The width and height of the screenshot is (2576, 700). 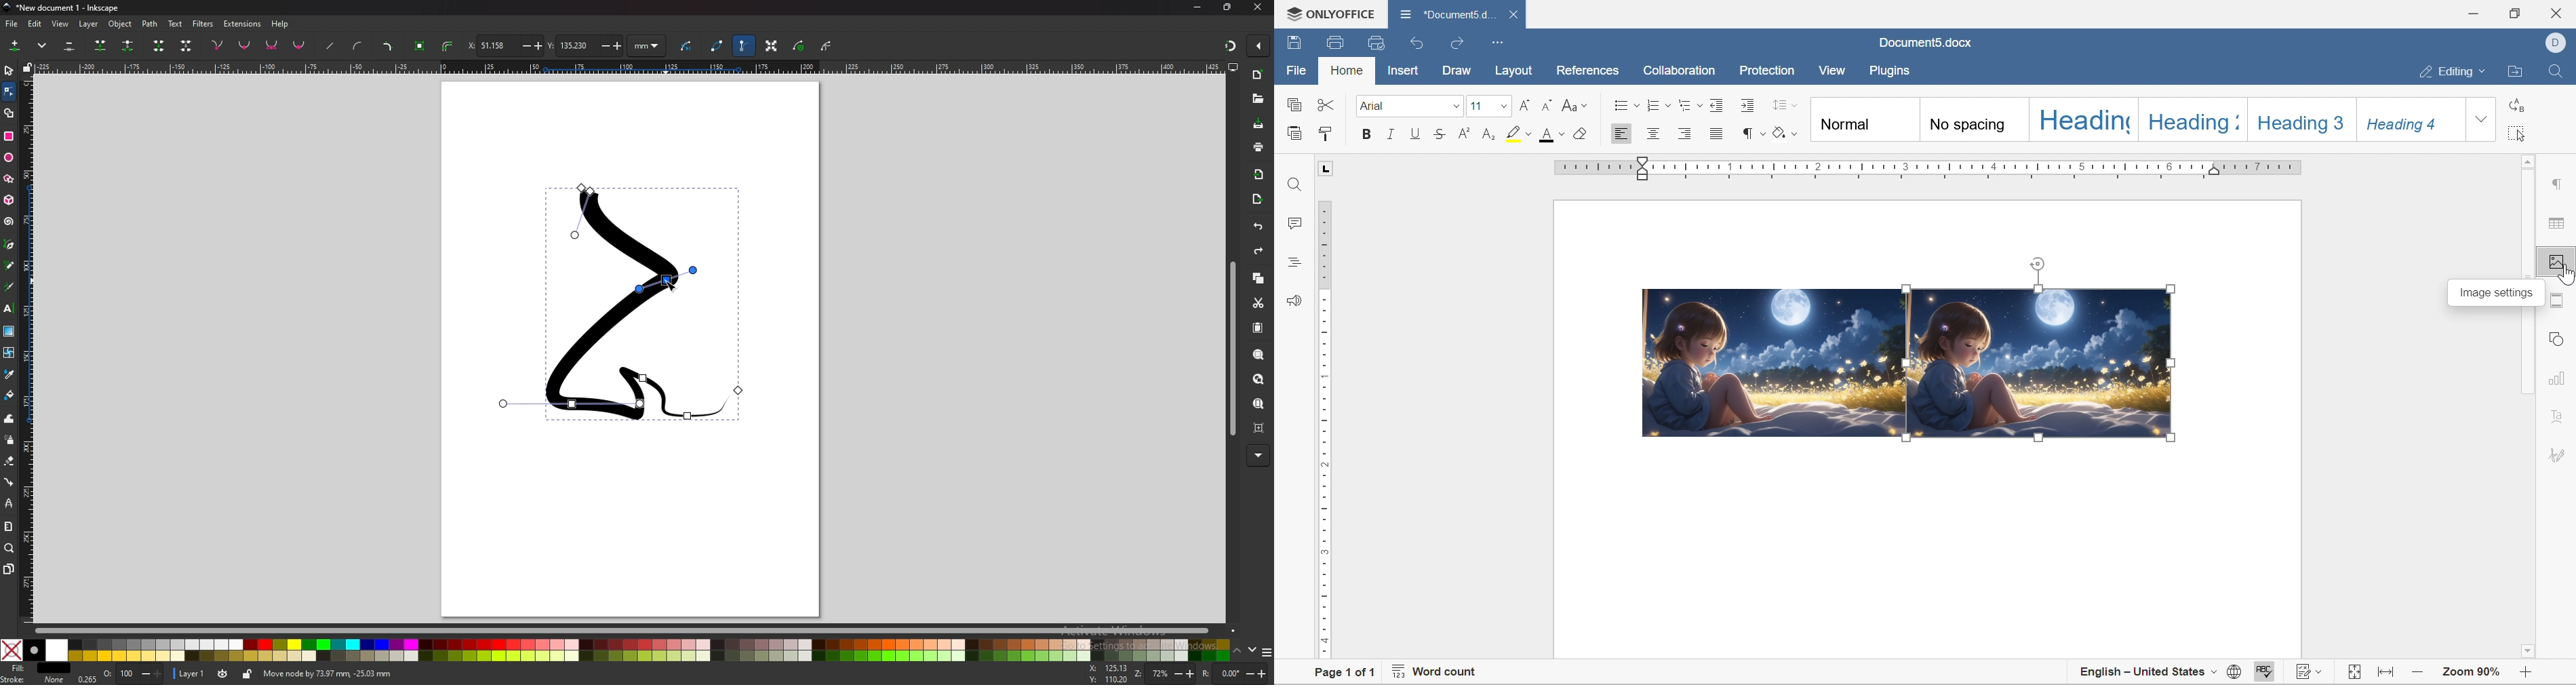 I want to click on text art settings, so click(x=2559, y=412).